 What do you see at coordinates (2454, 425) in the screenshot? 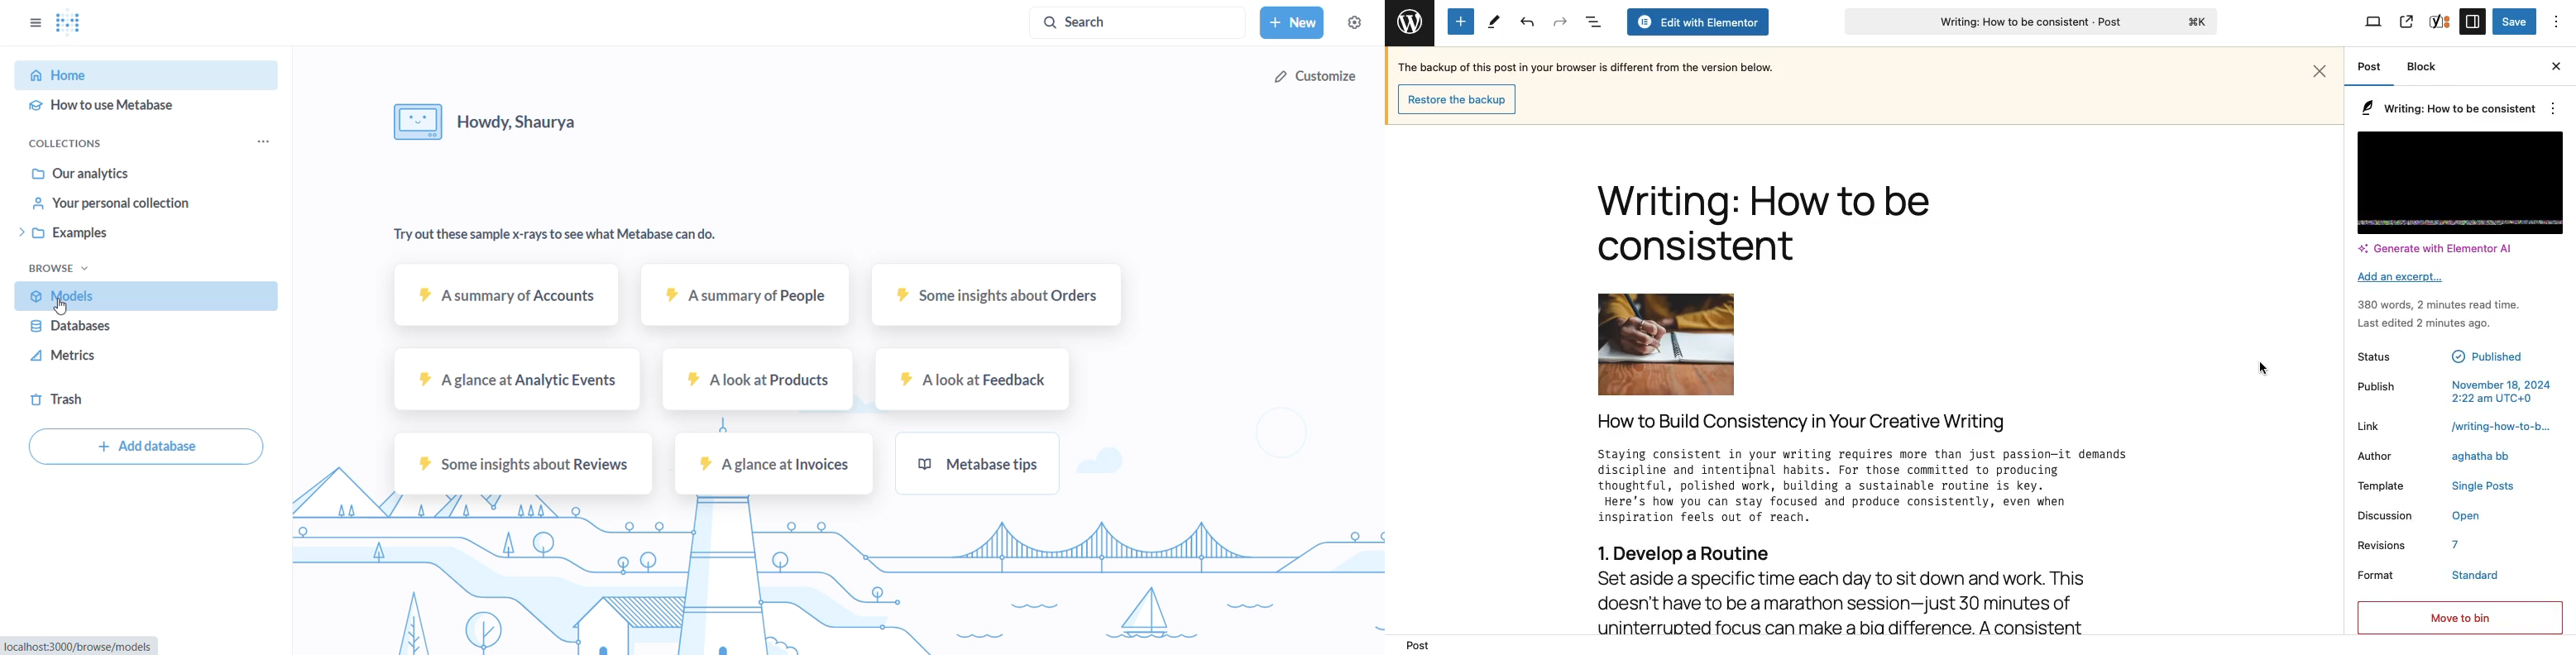
I see `Link` at bounding box center [2454, 425].